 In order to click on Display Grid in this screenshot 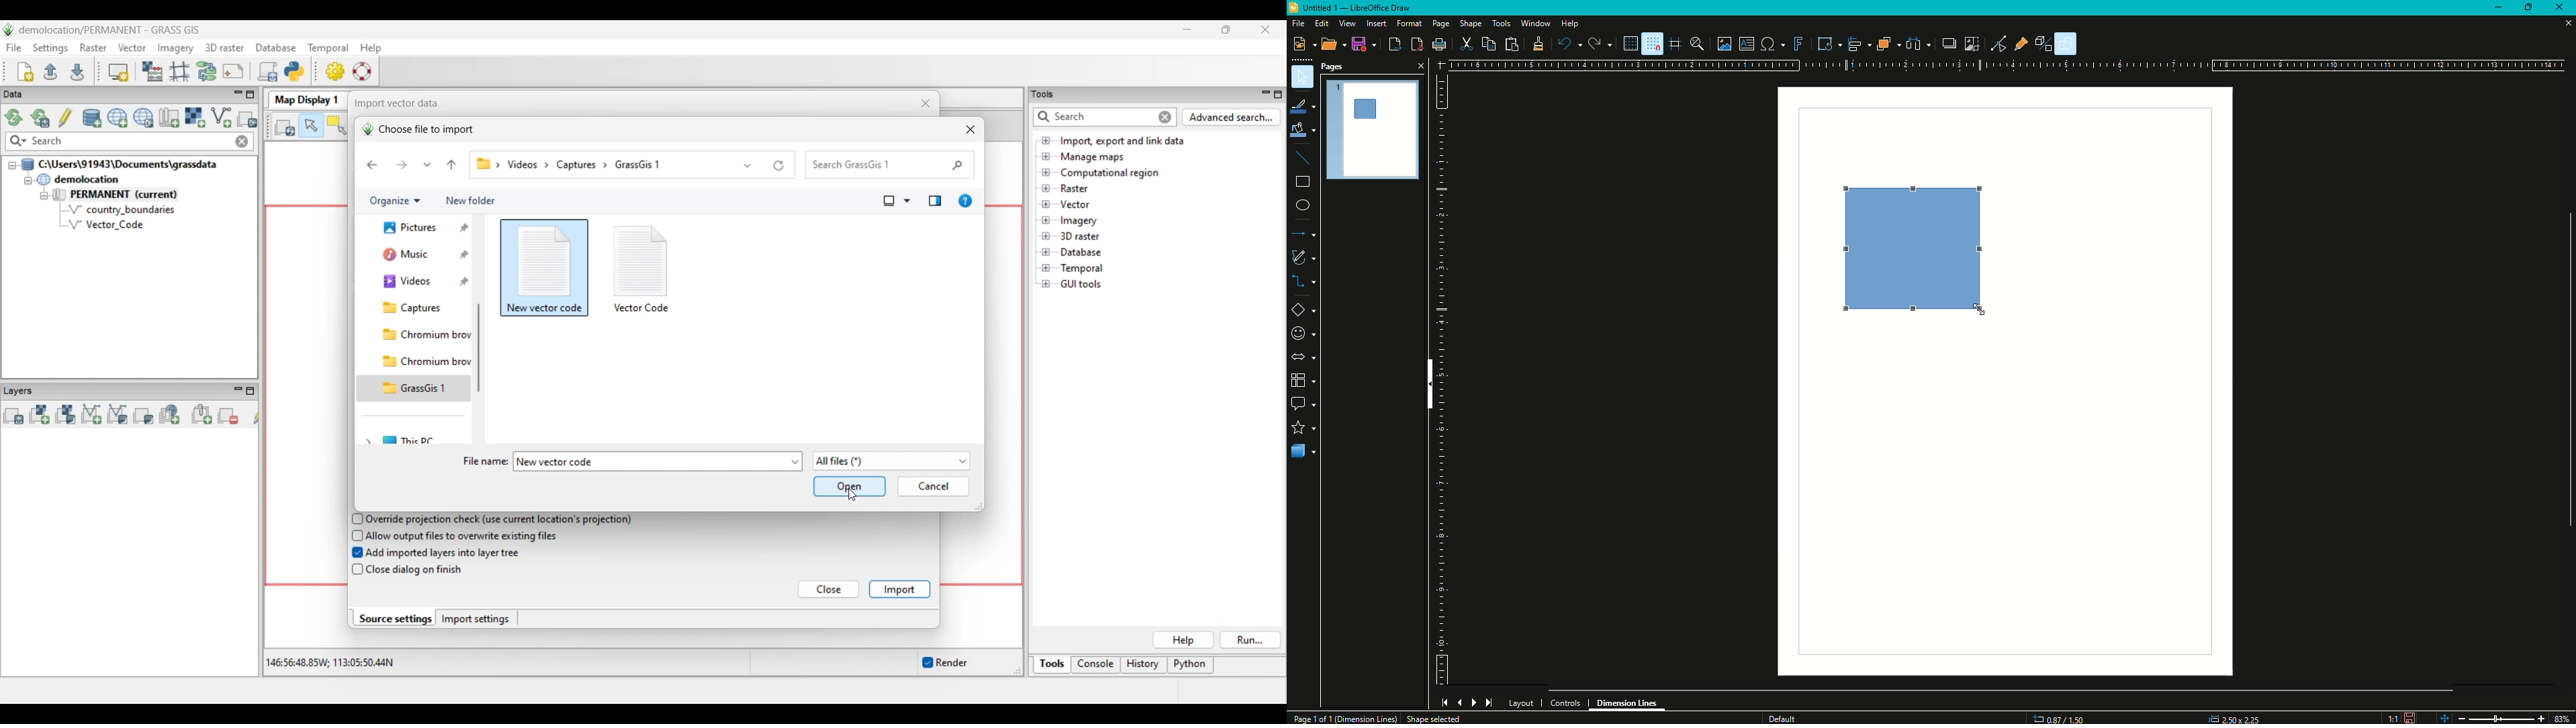, I will do `click(1626, 43)`.